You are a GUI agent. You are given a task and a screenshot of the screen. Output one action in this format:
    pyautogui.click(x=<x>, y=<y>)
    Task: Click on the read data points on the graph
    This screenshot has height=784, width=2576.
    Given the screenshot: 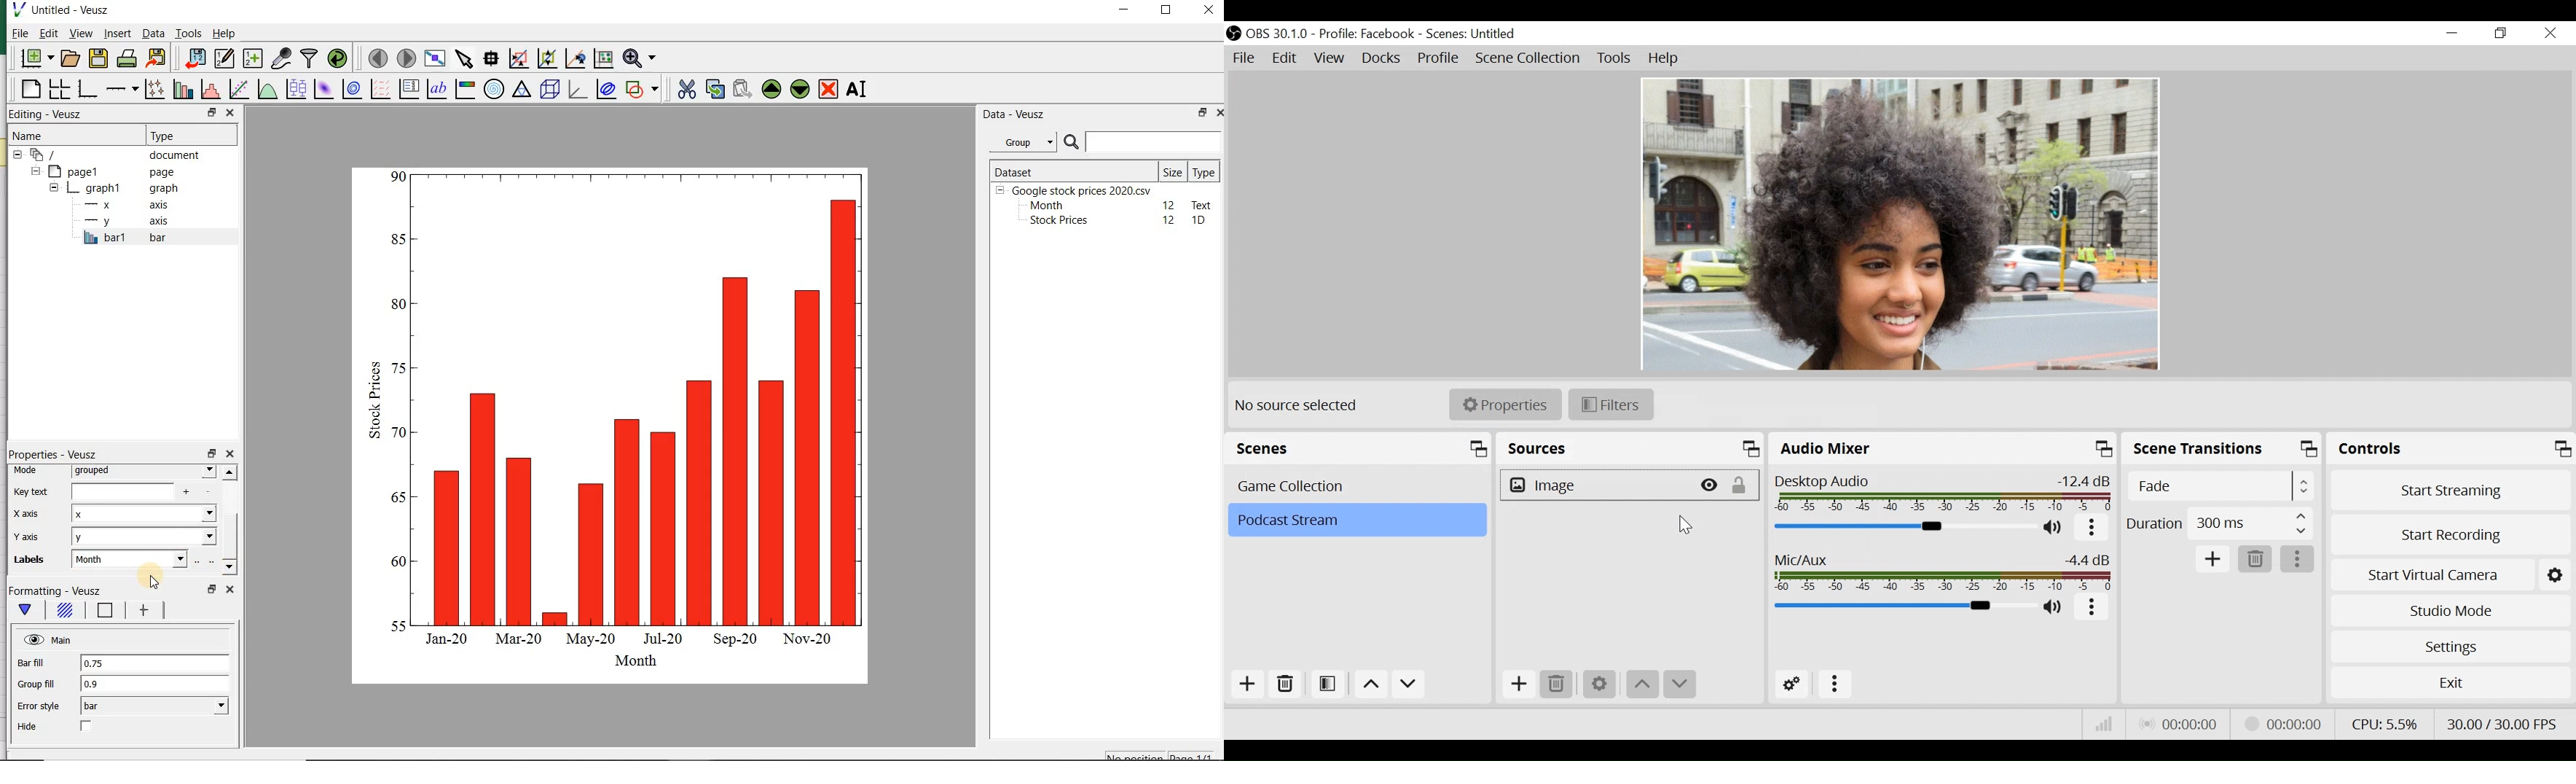 What is the action you would take?
    pyautogui.click(x=490, y=59)
    